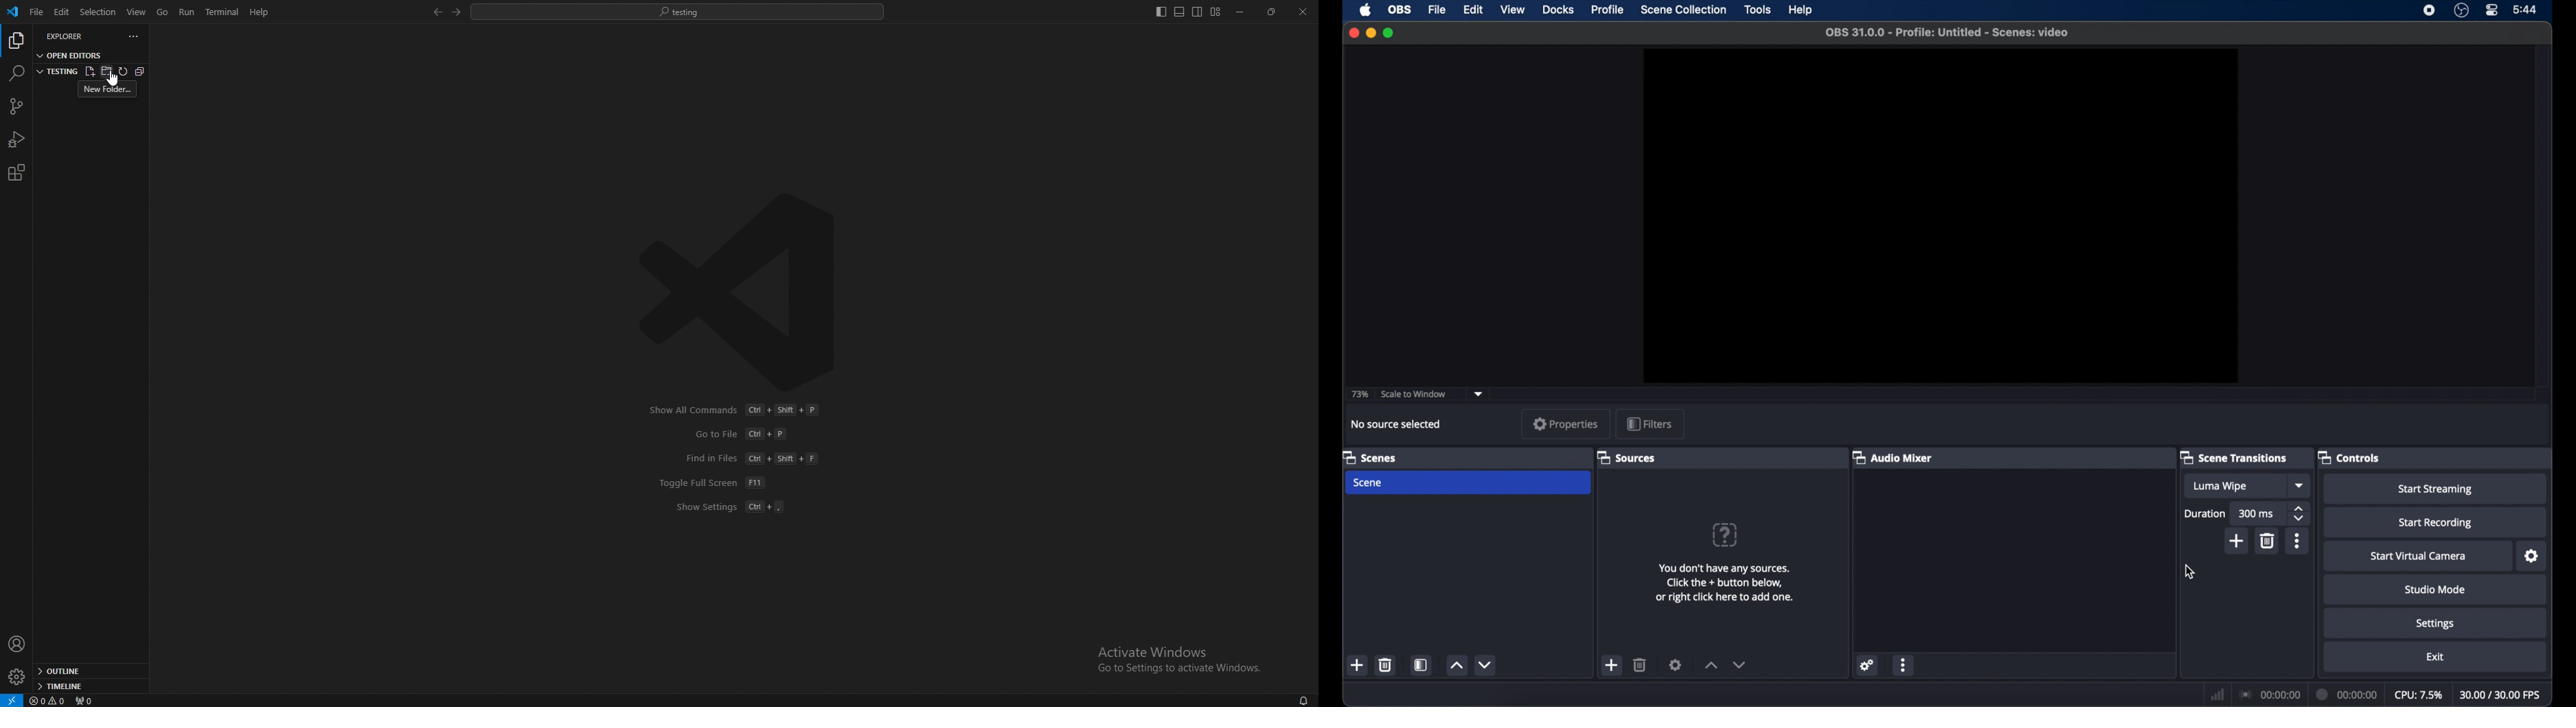 The width and height of the screenshot is (2576, 728). Describe the element at coordinates (2435, 590) in the screenshot. I see `studio mode` at that location.